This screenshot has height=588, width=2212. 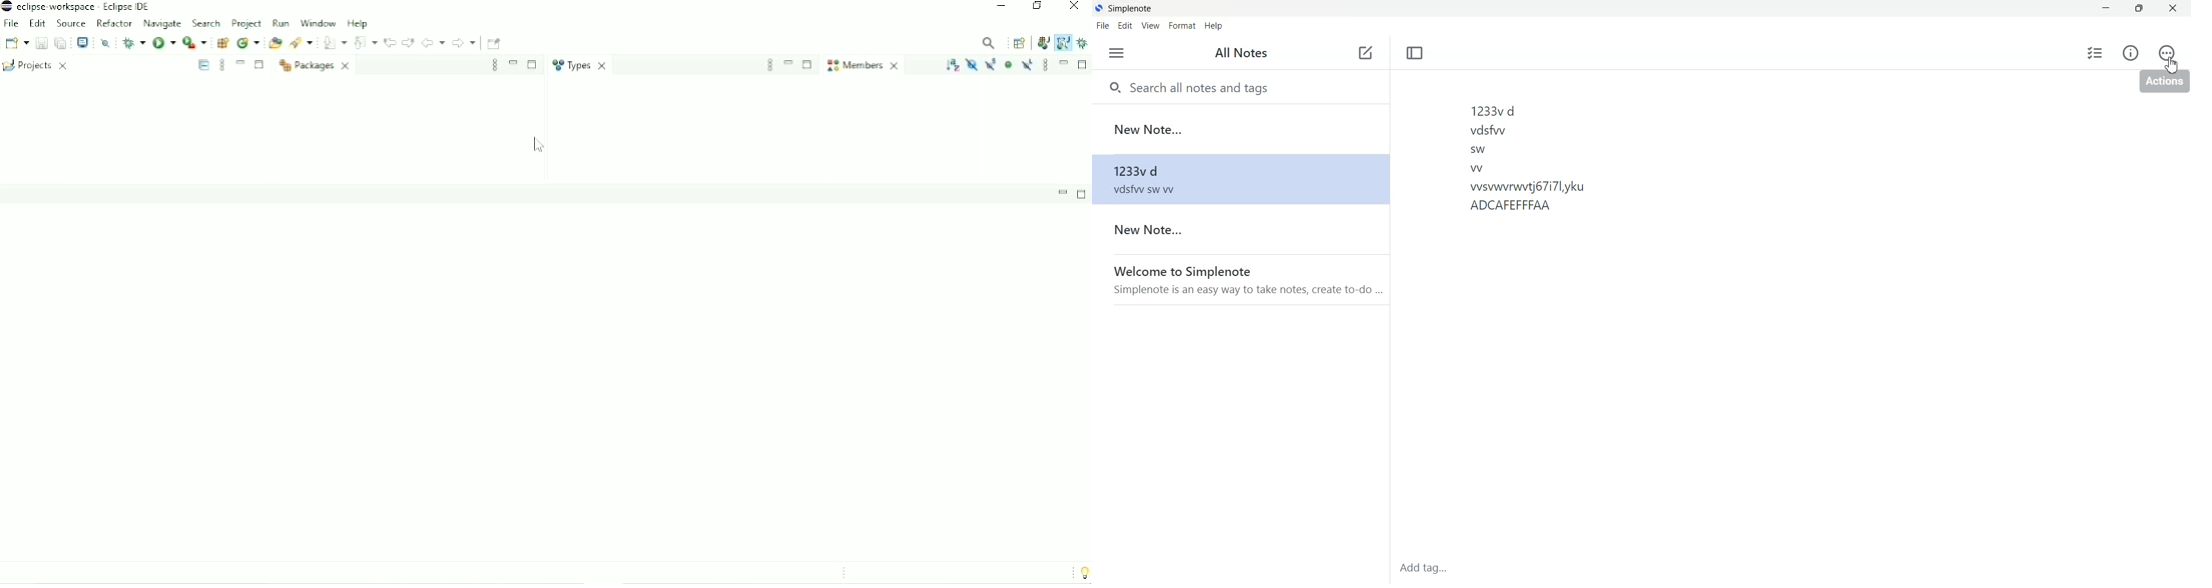 I want to click on Hide static fields and methods, so click(x=991, y=64).